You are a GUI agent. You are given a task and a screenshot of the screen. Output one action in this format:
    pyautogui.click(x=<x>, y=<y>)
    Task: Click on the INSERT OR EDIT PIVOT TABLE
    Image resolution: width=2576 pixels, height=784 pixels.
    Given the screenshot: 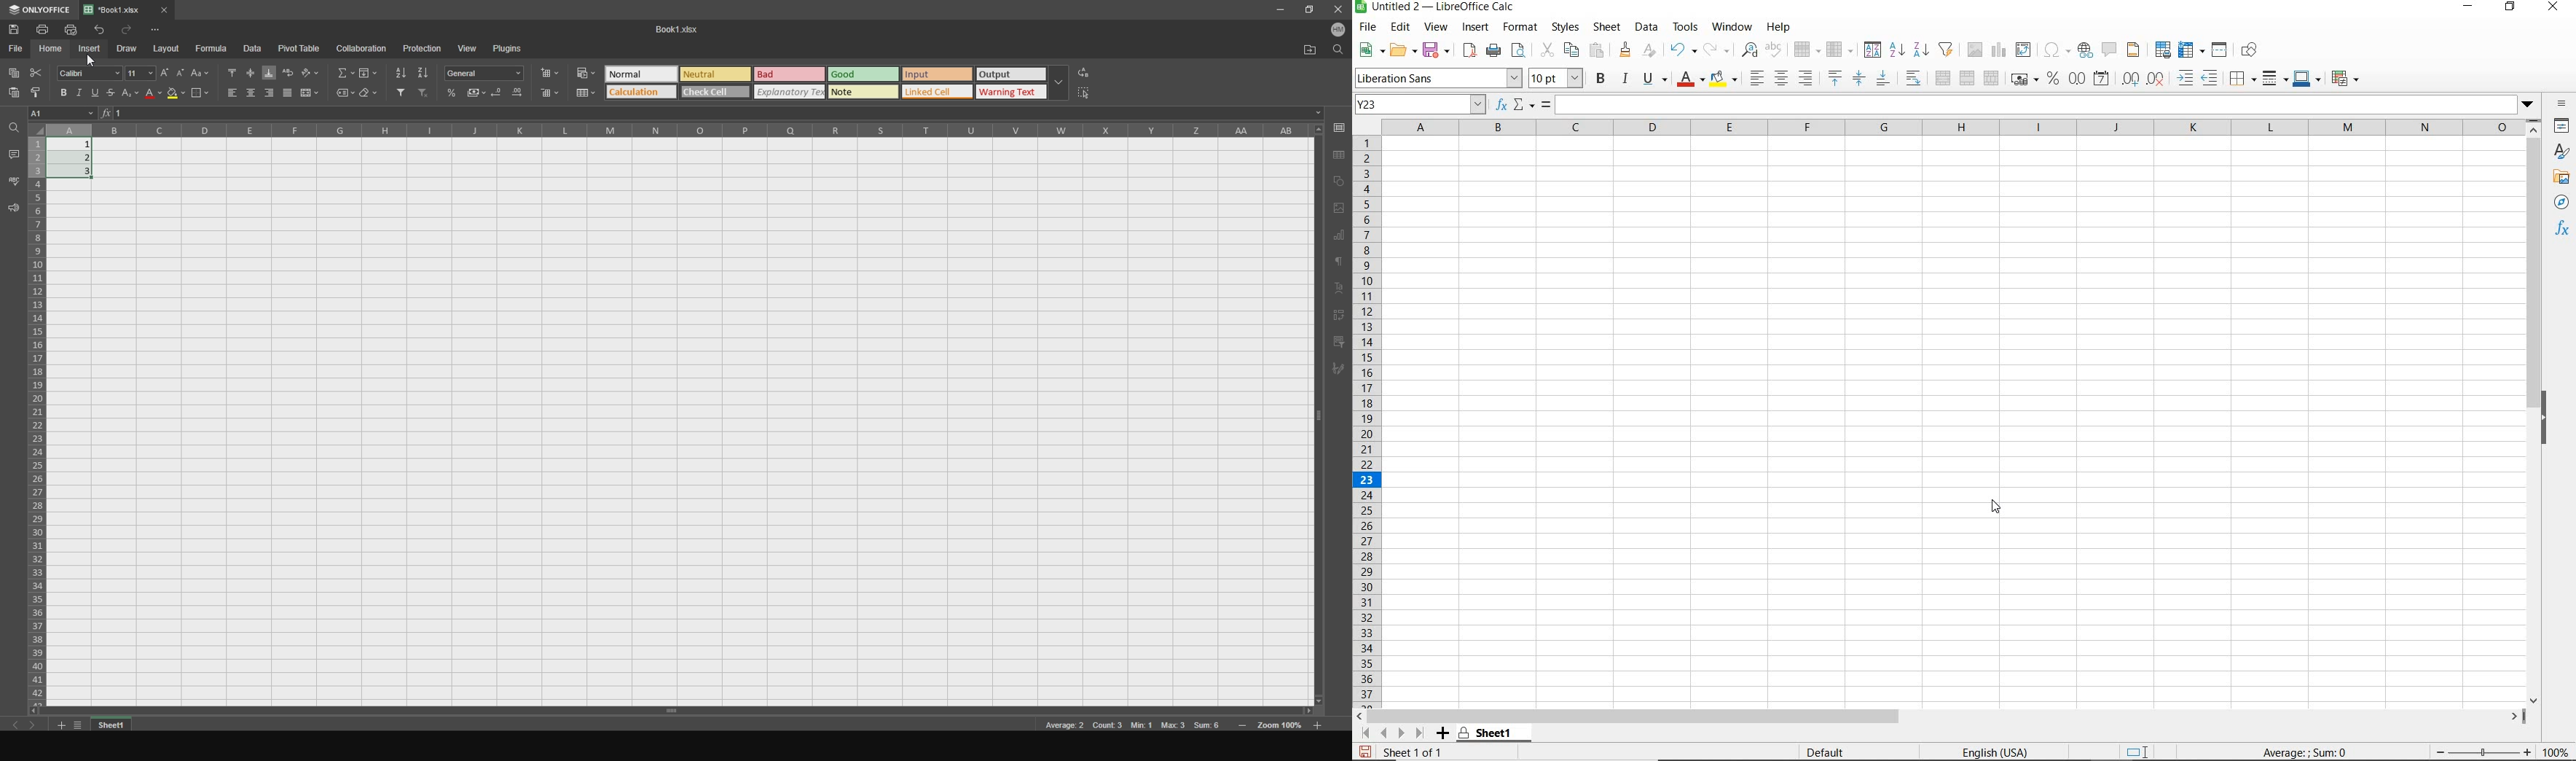 What is the action you would take?
    pyautogui.click(x=2023, y=50)
    